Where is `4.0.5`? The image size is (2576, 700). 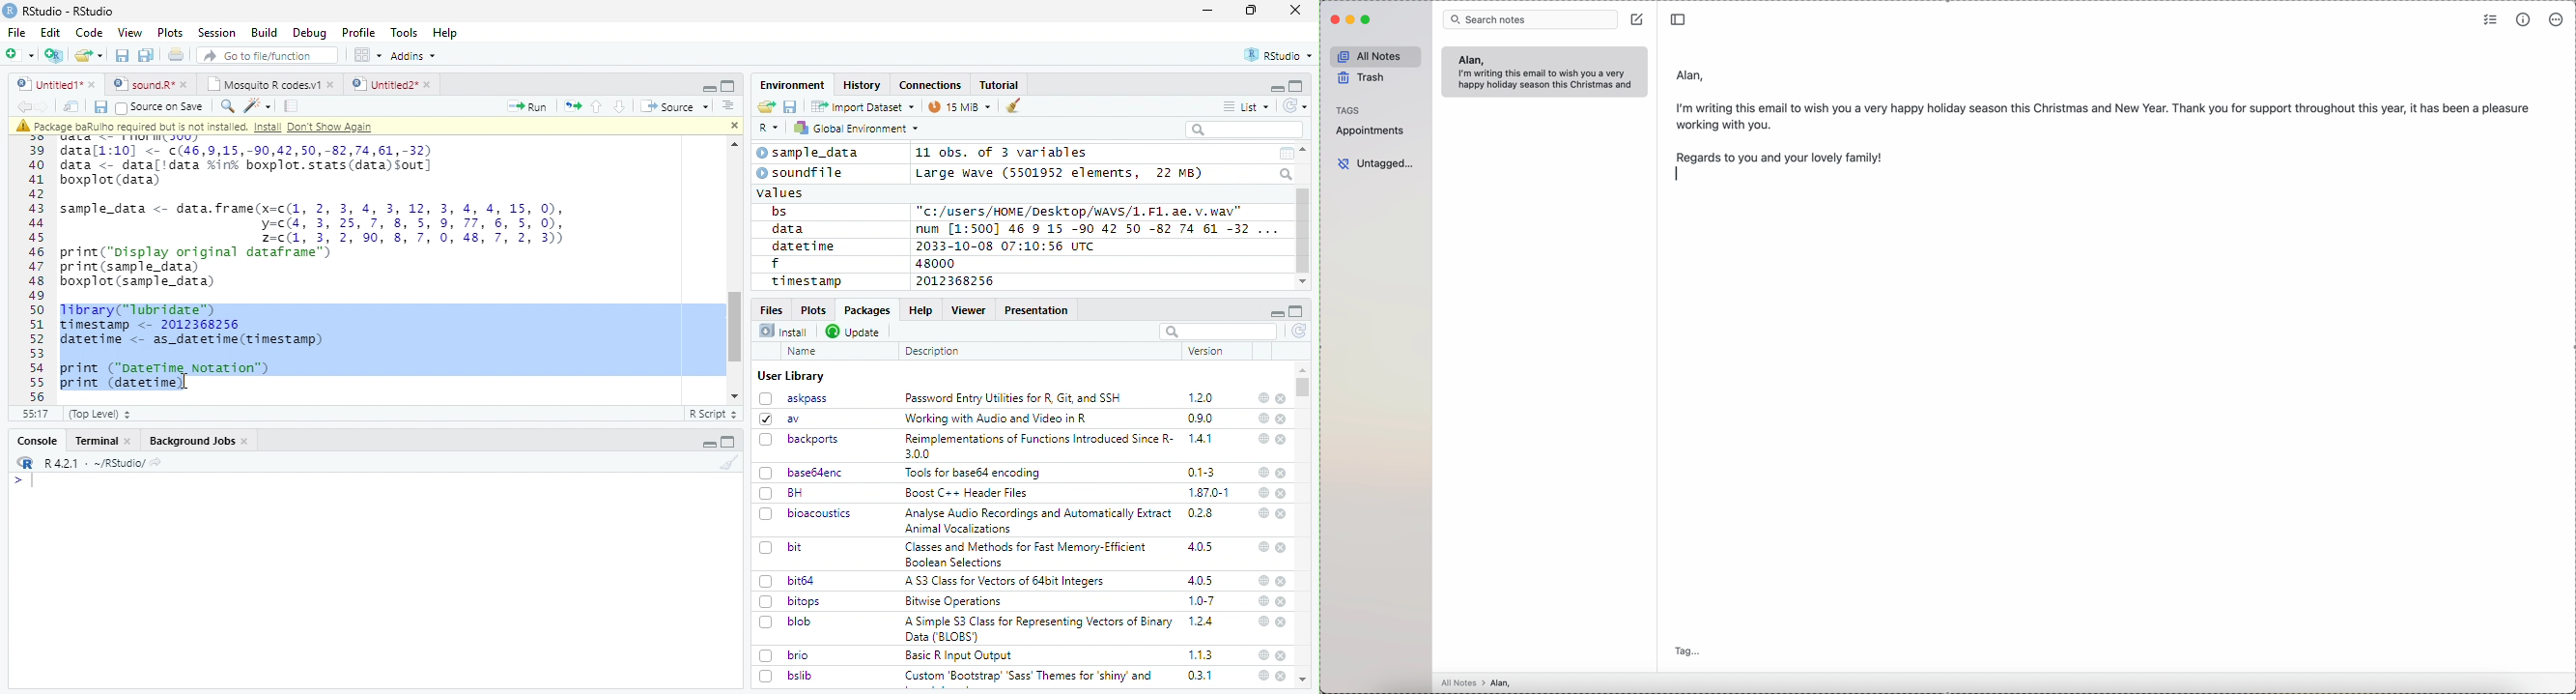
4.0.5 is located at coordinates (1201, 580).